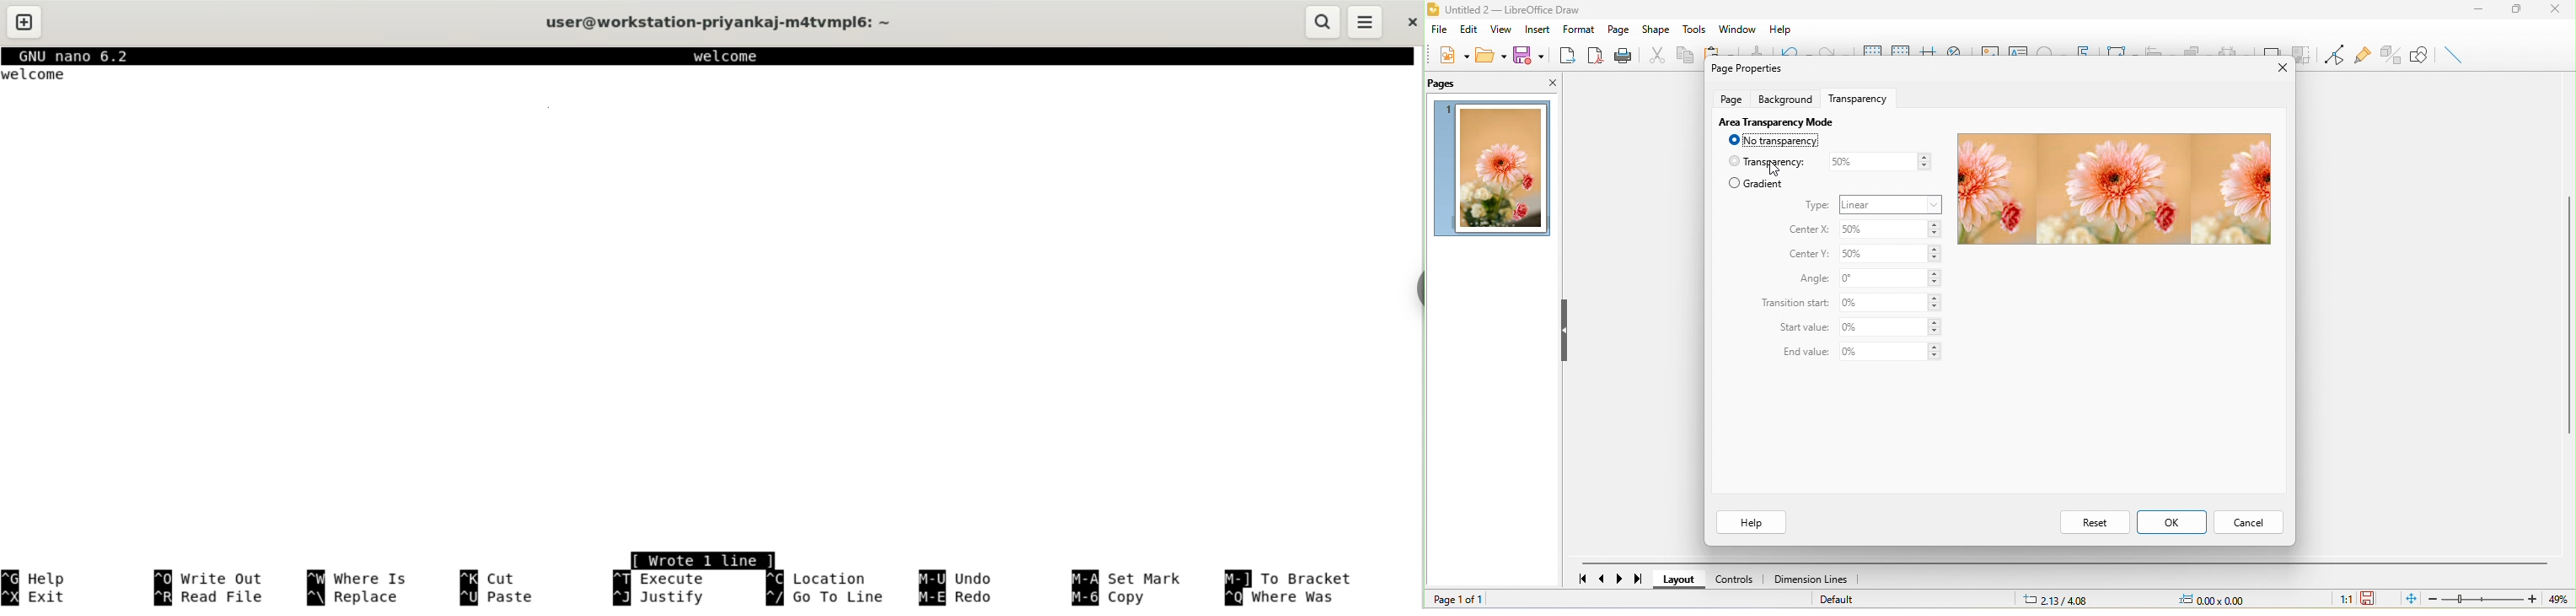 The width and height of the screenshot is (2576, 616). Describe the element at coordinates (2525, 11) in the screenshot. I see `maximize` at that location.